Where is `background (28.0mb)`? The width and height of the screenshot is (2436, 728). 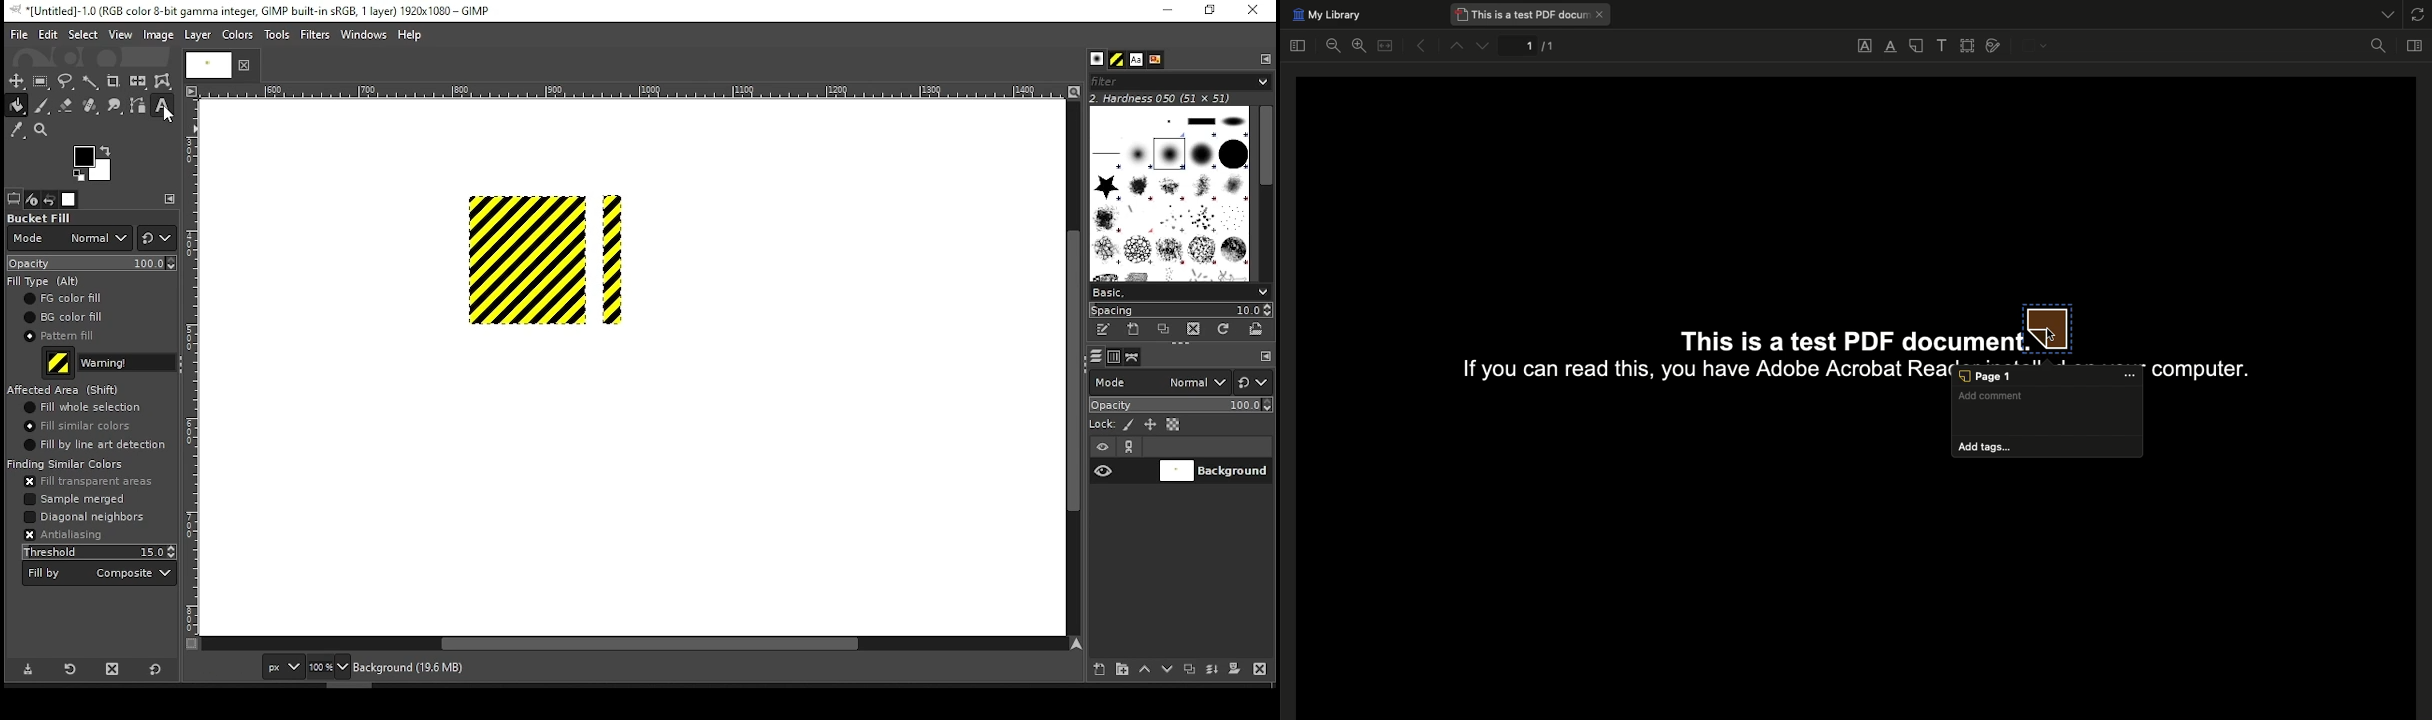 background (28.0mb) is located at coordinates (413, 668).